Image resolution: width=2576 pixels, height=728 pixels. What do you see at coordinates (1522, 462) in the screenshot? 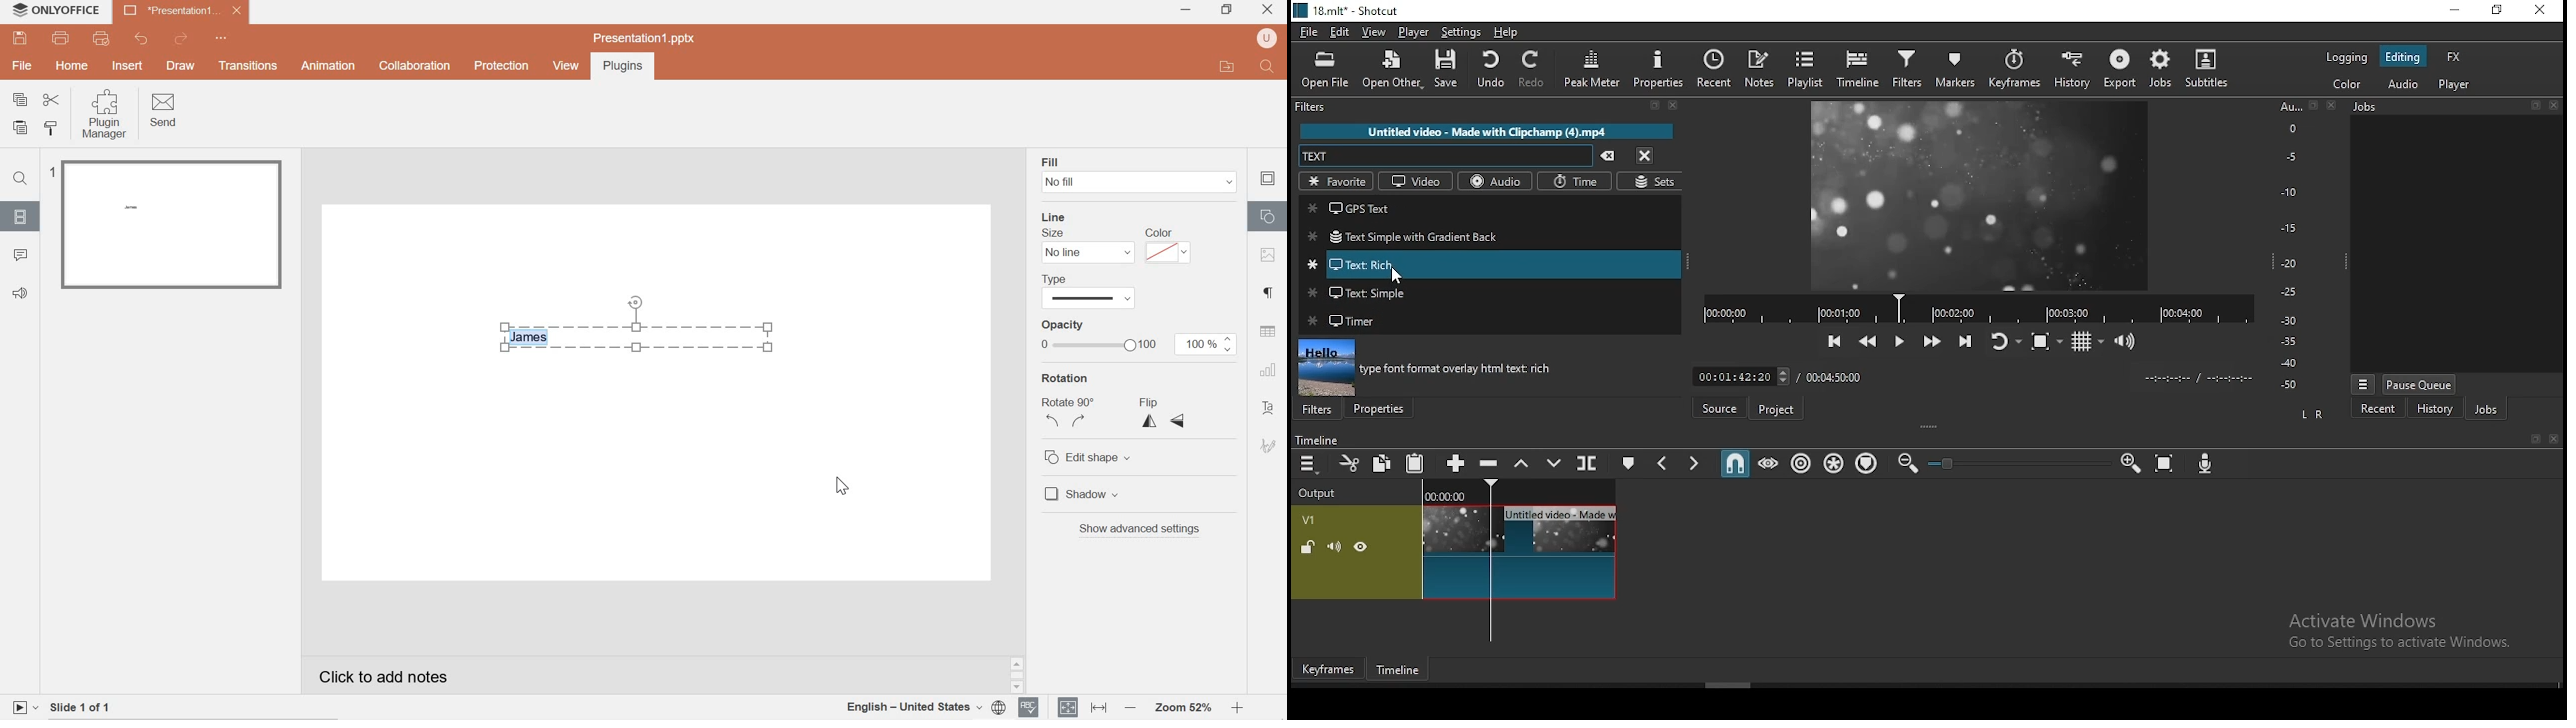
I see `lift` at bounding box center [1522, 462].